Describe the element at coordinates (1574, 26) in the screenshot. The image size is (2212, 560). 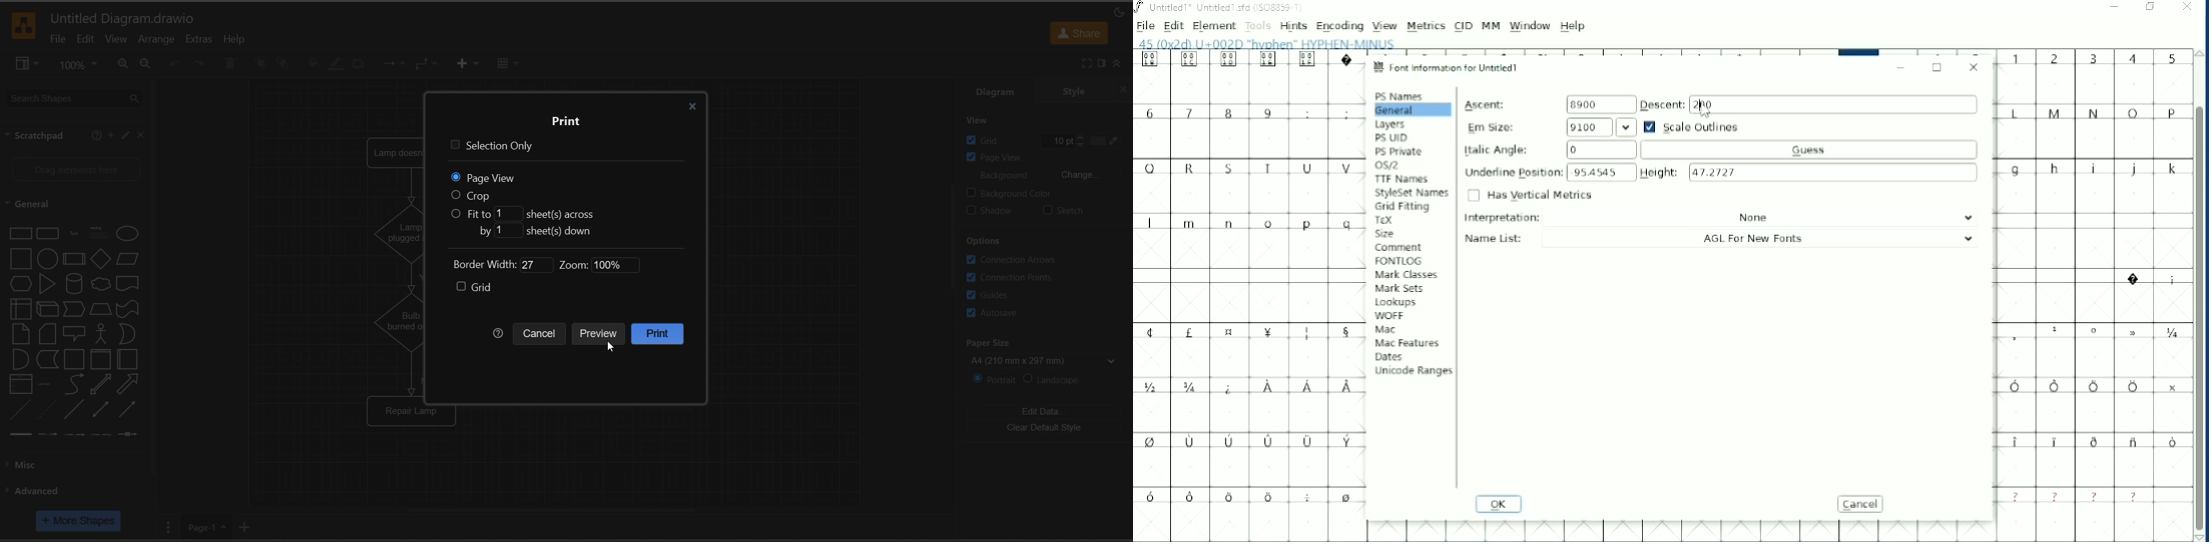
I see `Help` at that location.